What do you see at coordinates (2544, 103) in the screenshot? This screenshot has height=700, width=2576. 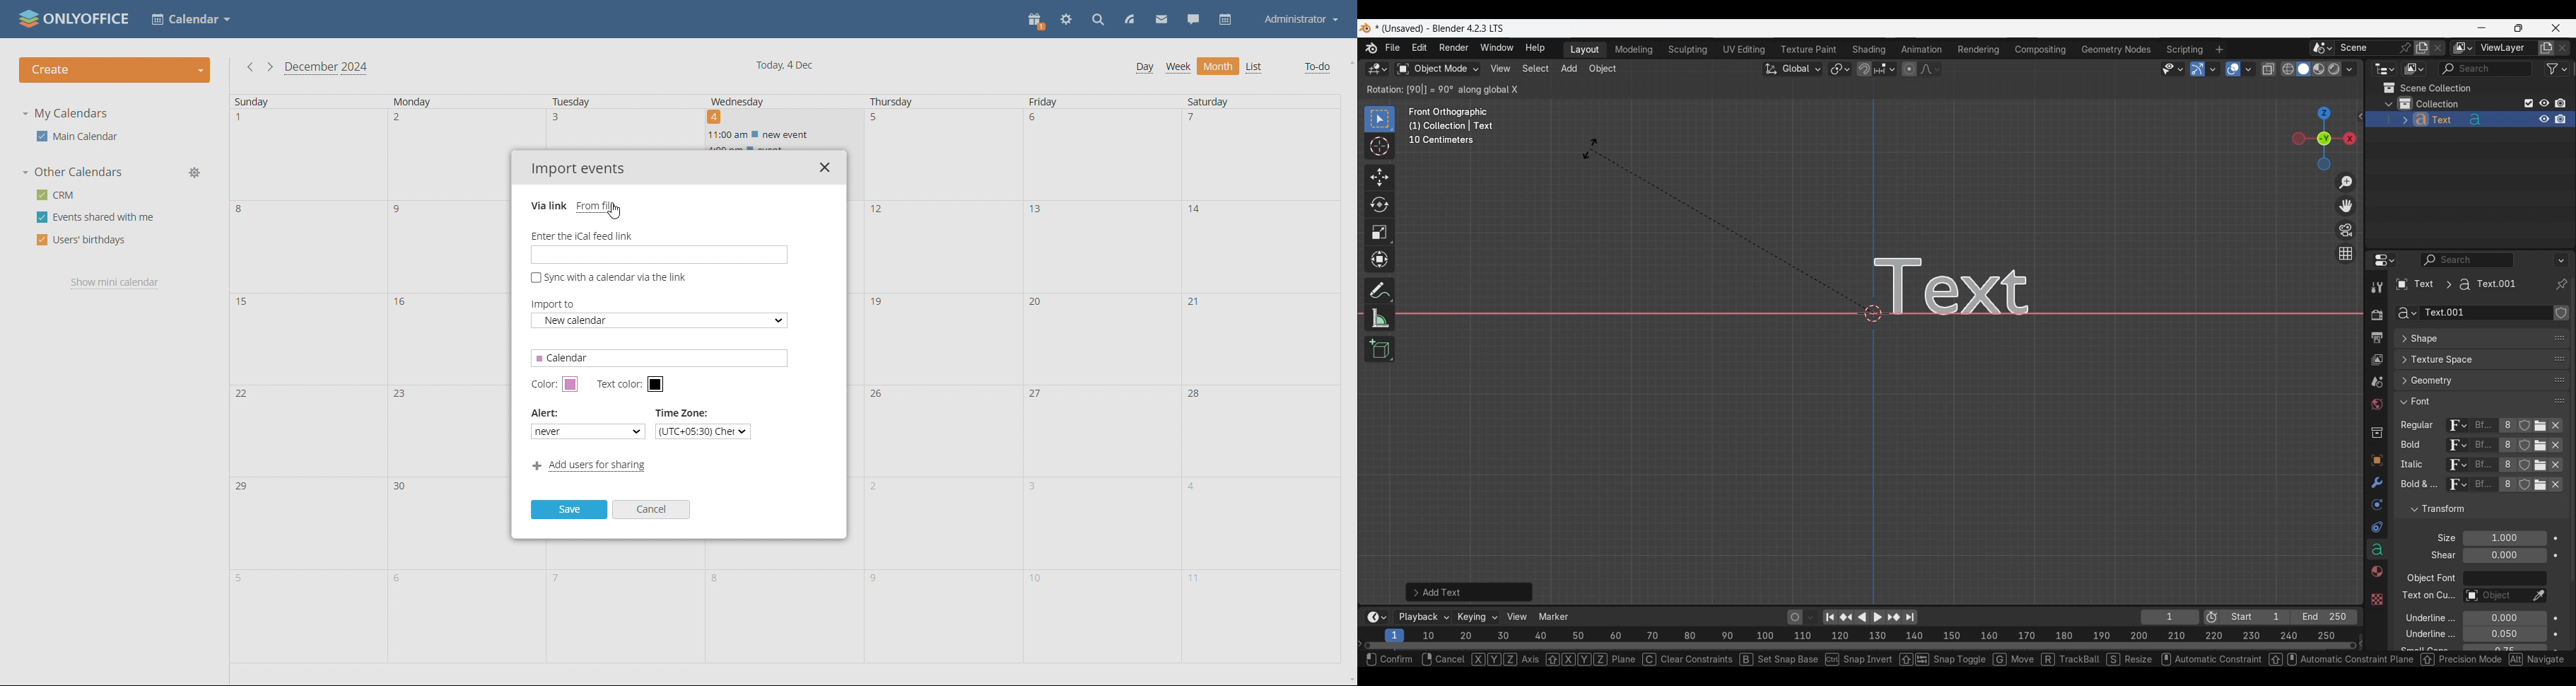 I see `Hide in viewport` at bounding box center [2544, 103].